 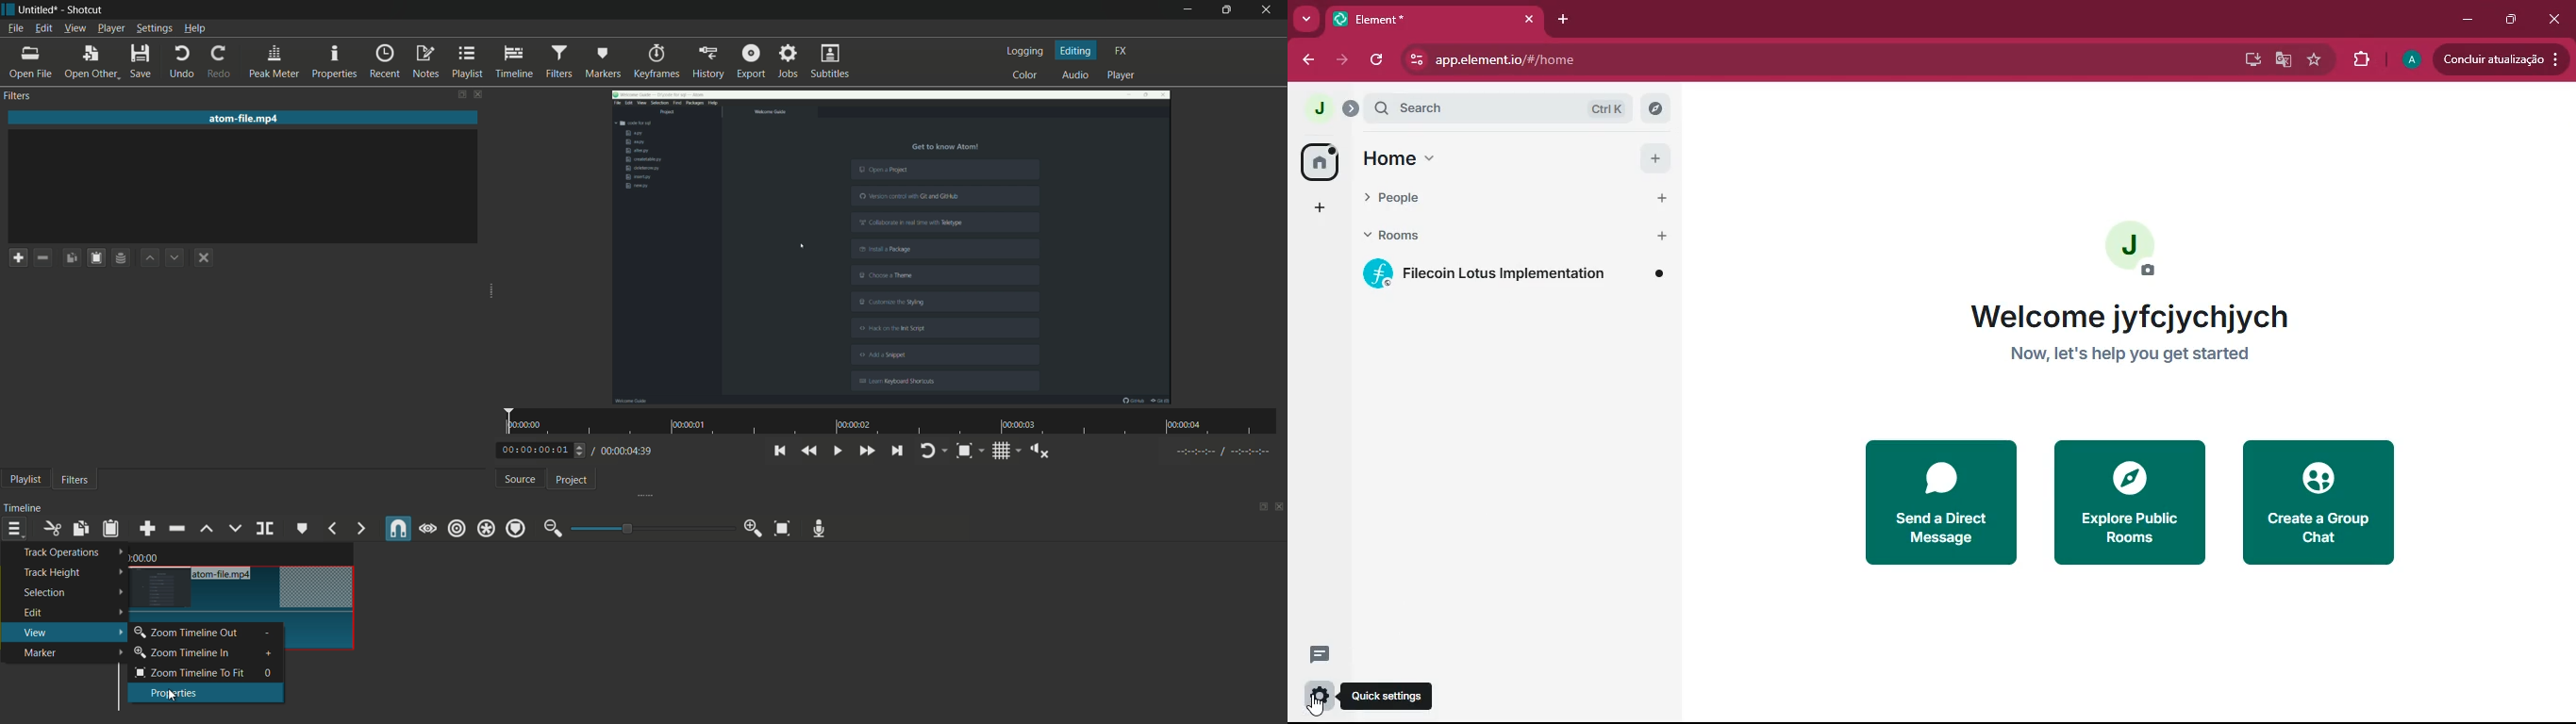 I want to click on atom-file.mp4, so click(x=226, y=575).